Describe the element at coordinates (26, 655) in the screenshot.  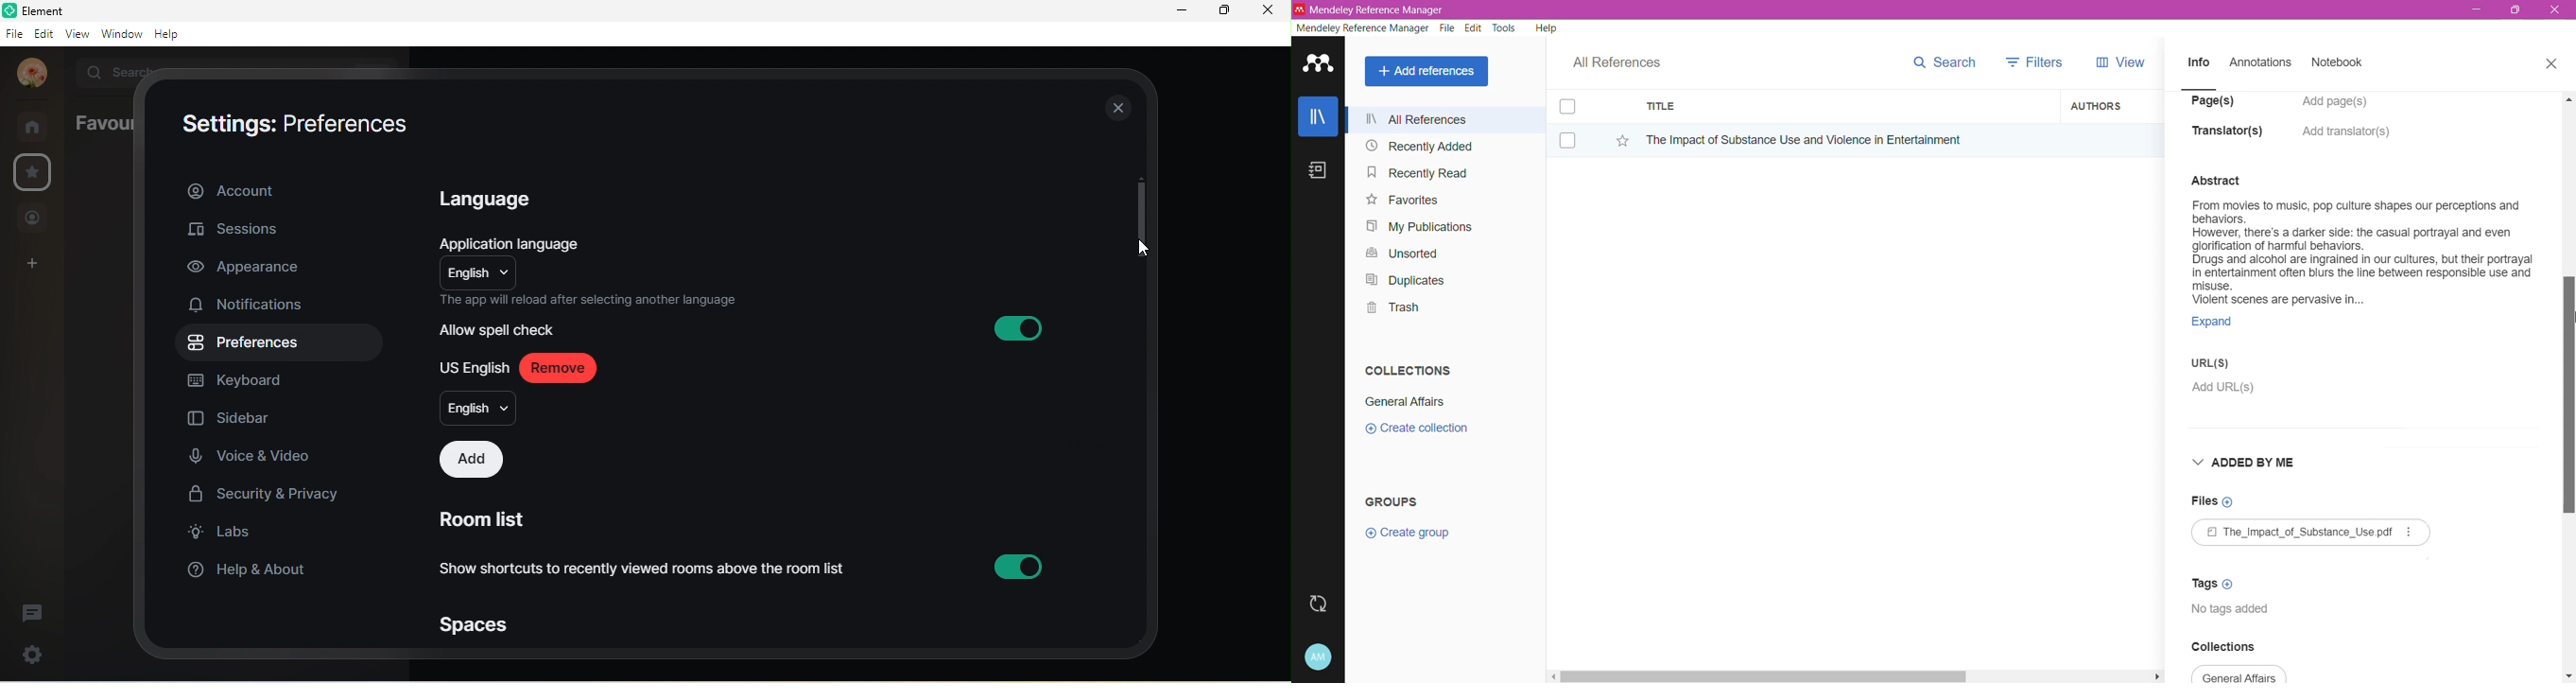
I see `quick settings` at that location.